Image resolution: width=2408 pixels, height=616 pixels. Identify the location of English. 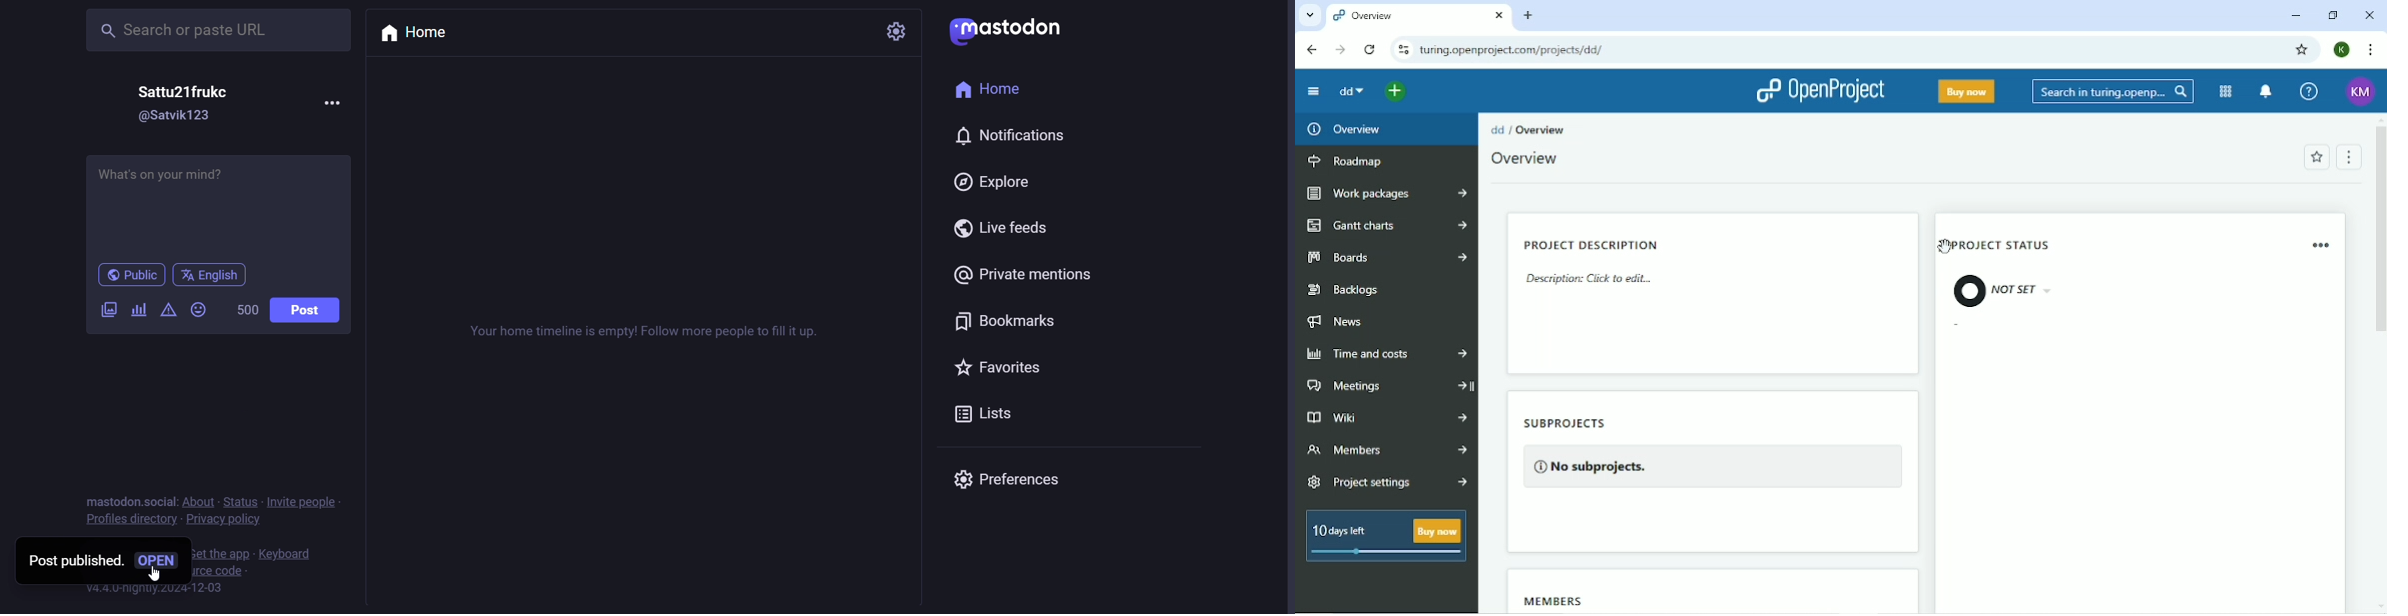
(211, 276).